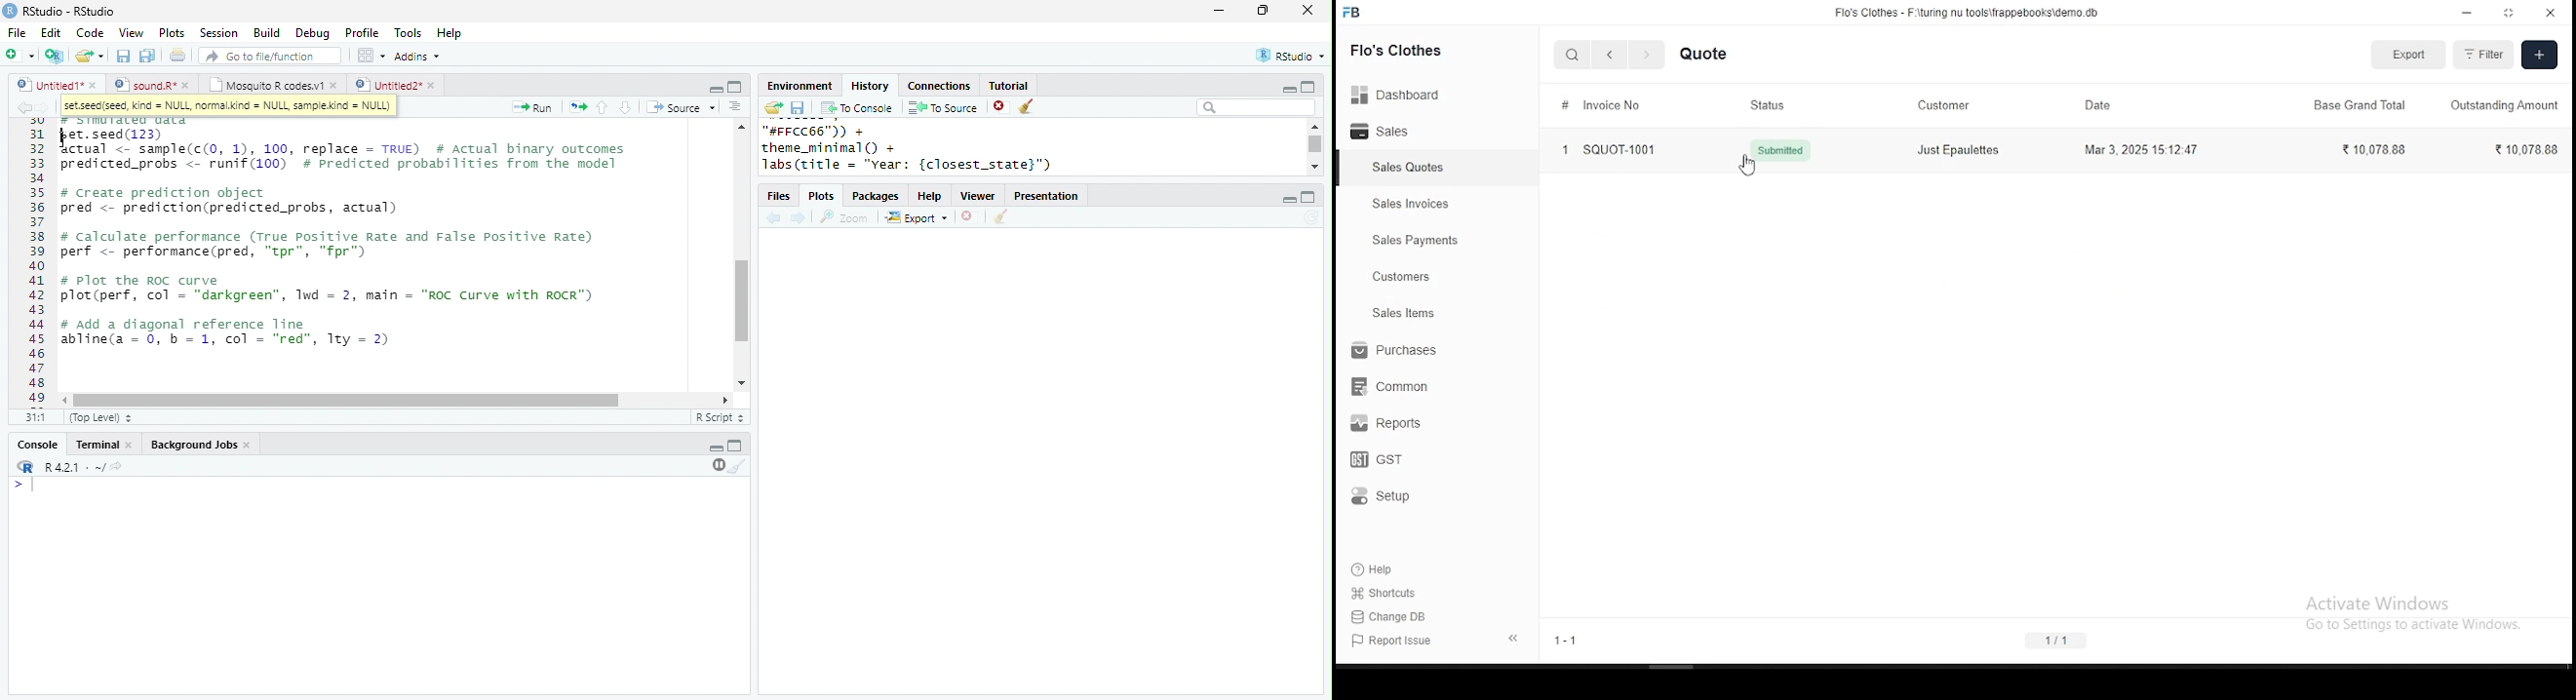 The image size is (2576, 700). What do you see at coordinates (1379, 569) in the screenshot?
I see `help` at bounding box center [1379, 569].